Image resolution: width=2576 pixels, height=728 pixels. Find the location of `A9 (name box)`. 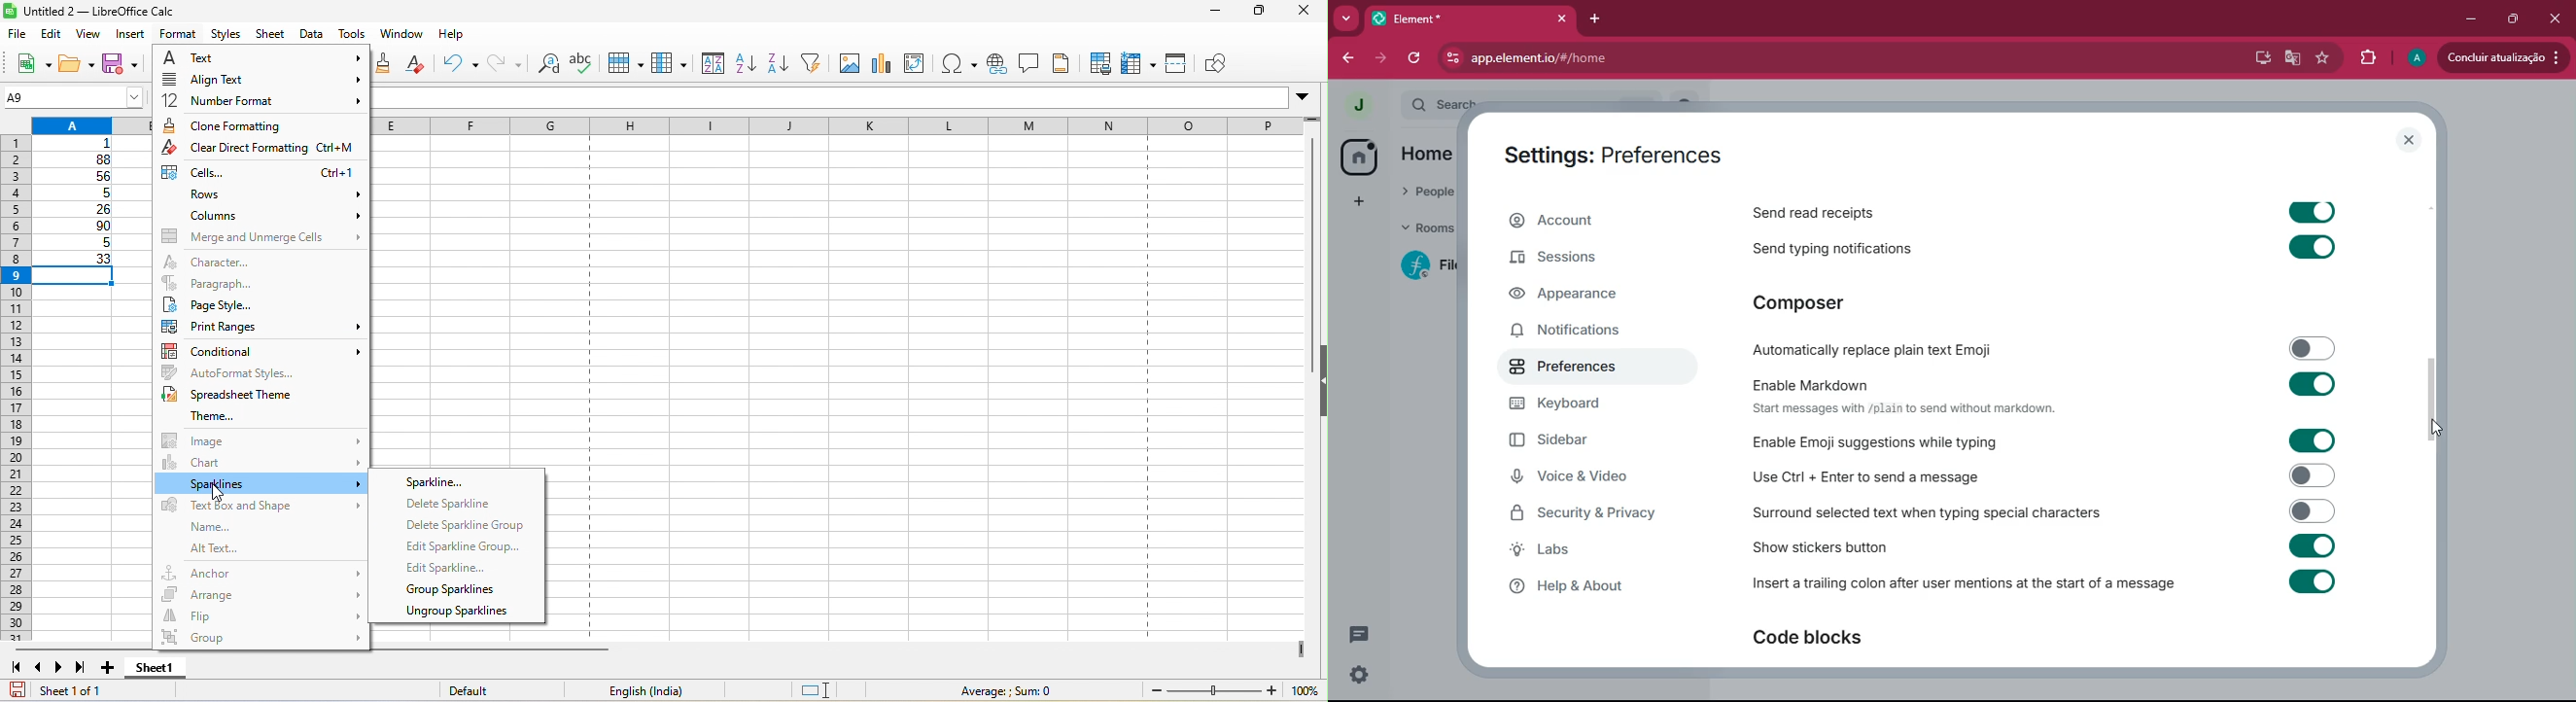

A9 (name box) is located at coordinates (73, 96).